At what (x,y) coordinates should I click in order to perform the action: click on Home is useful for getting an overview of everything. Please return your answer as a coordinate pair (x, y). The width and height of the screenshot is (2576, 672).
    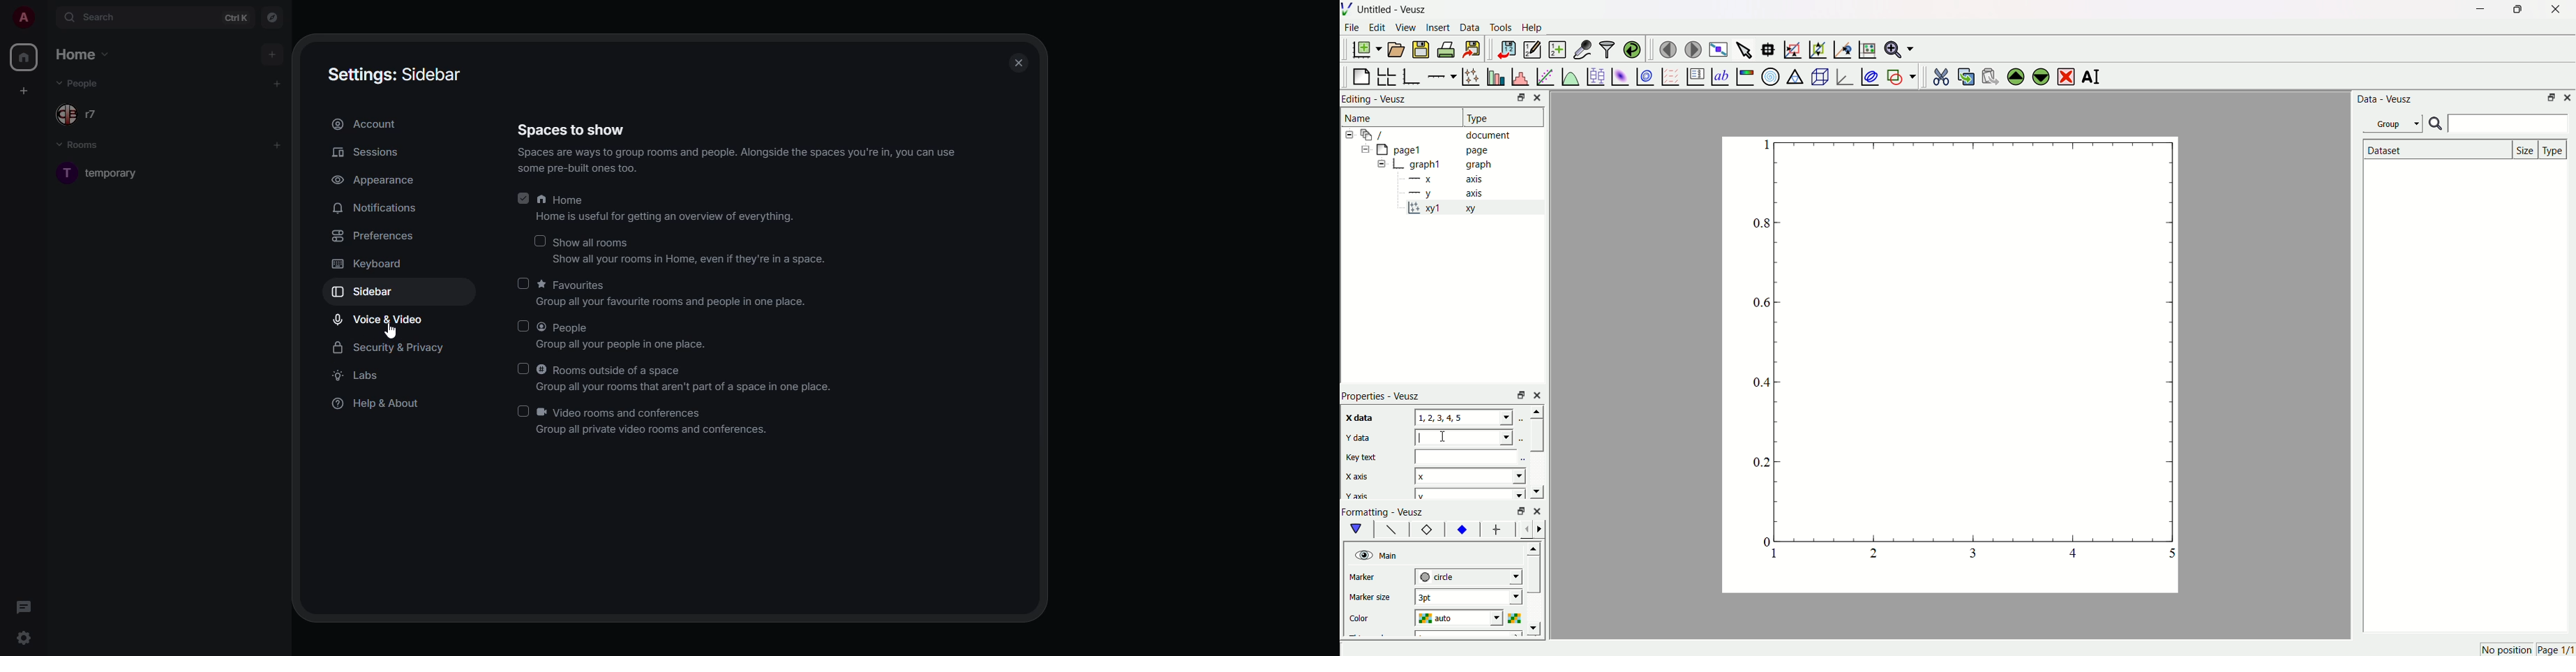
    Looking at the image, I should click on (663, 218).